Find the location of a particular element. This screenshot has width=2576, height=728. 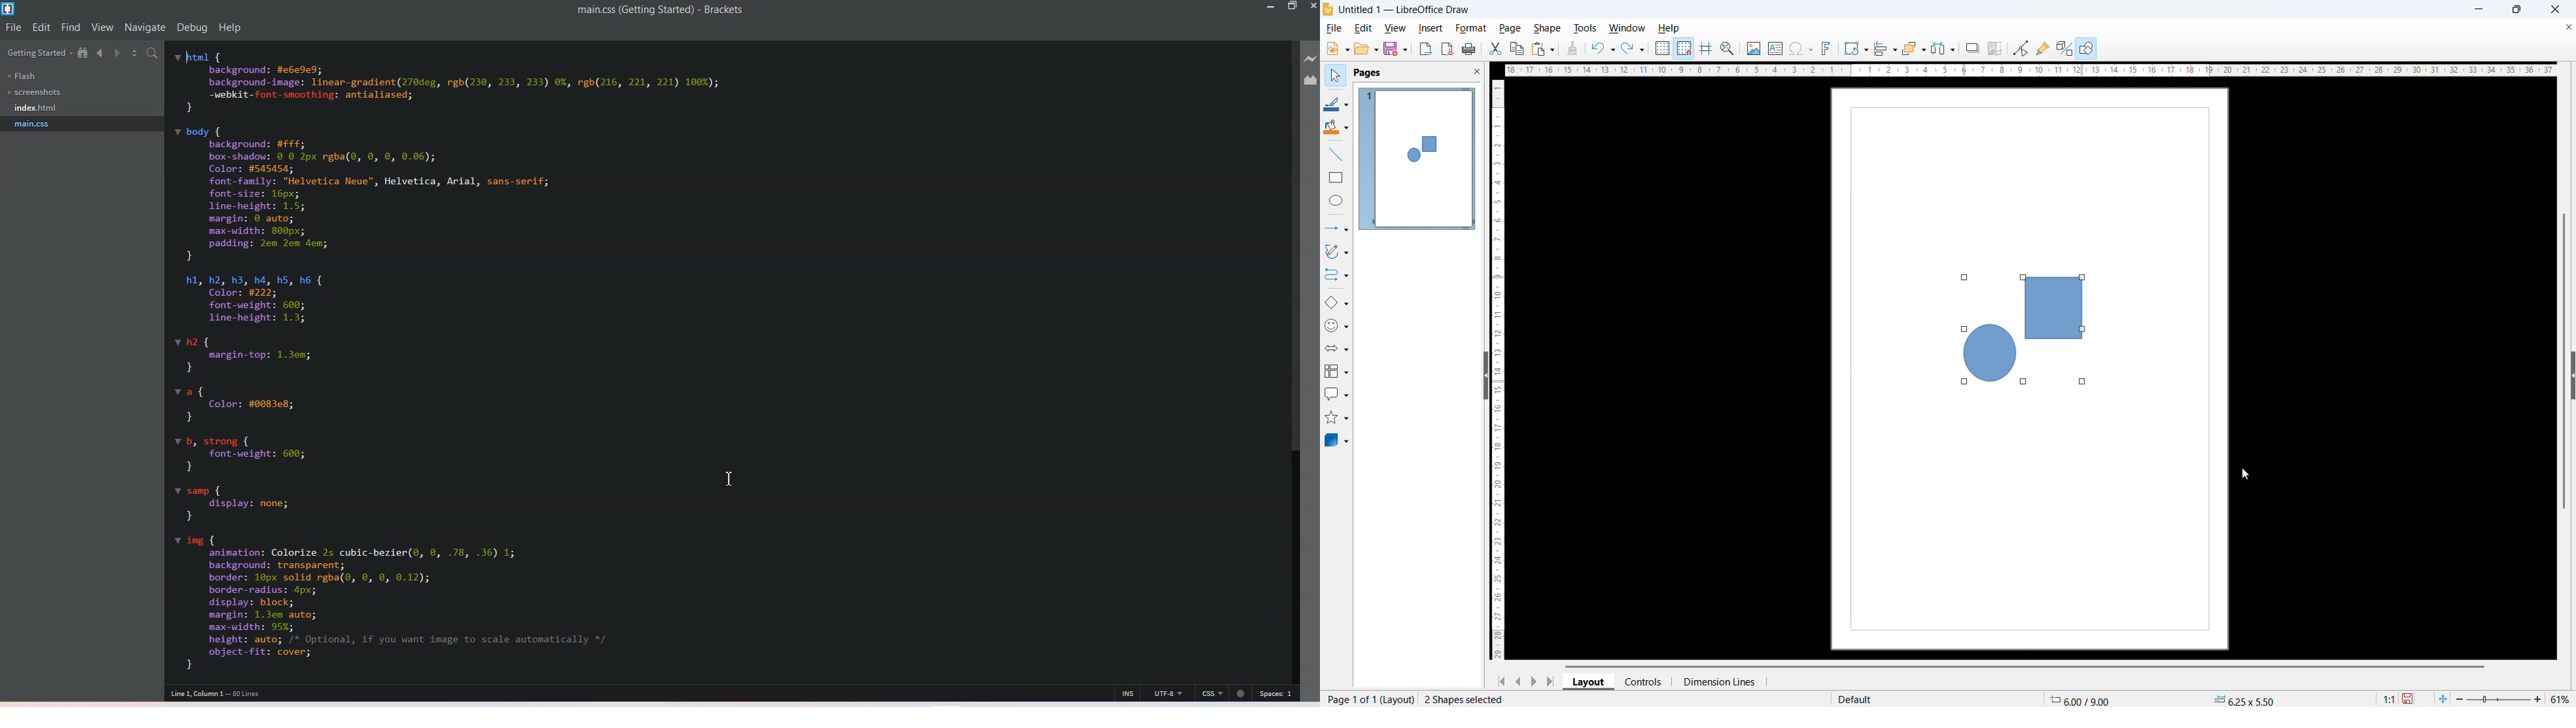

2 shapes selected is located at coordinates (1467, 698).